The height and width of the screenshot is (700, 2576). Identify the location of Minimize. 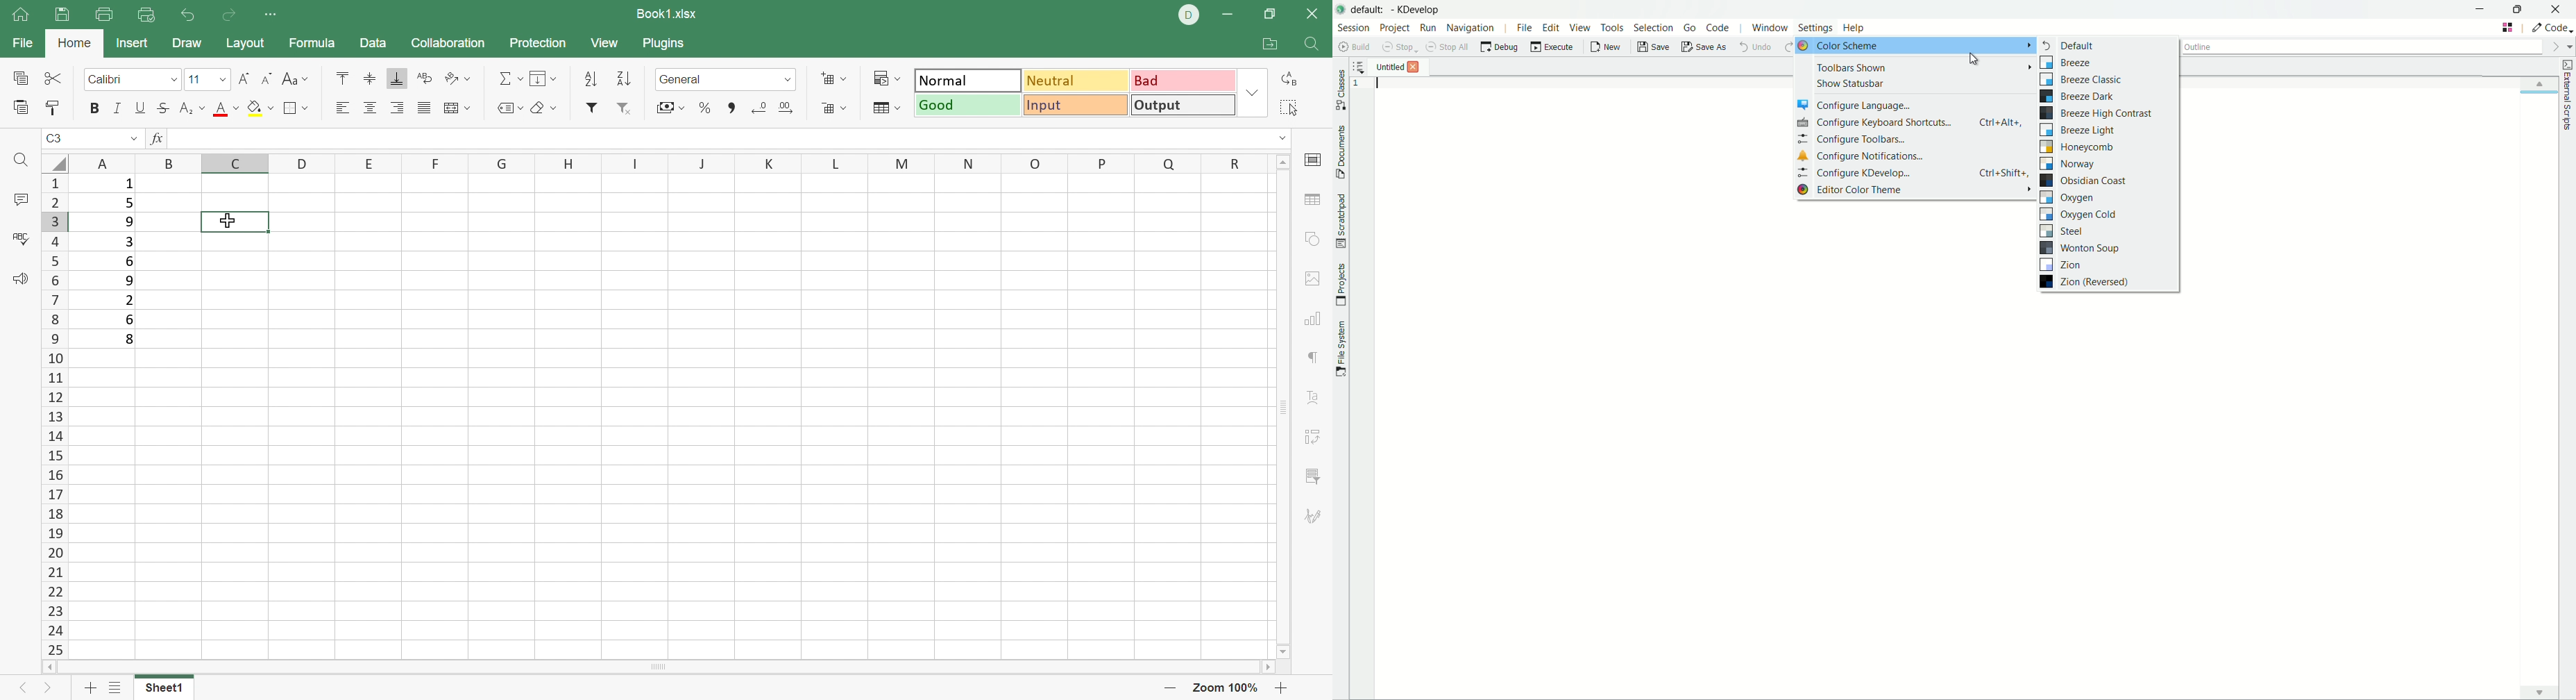
(1235, 12).